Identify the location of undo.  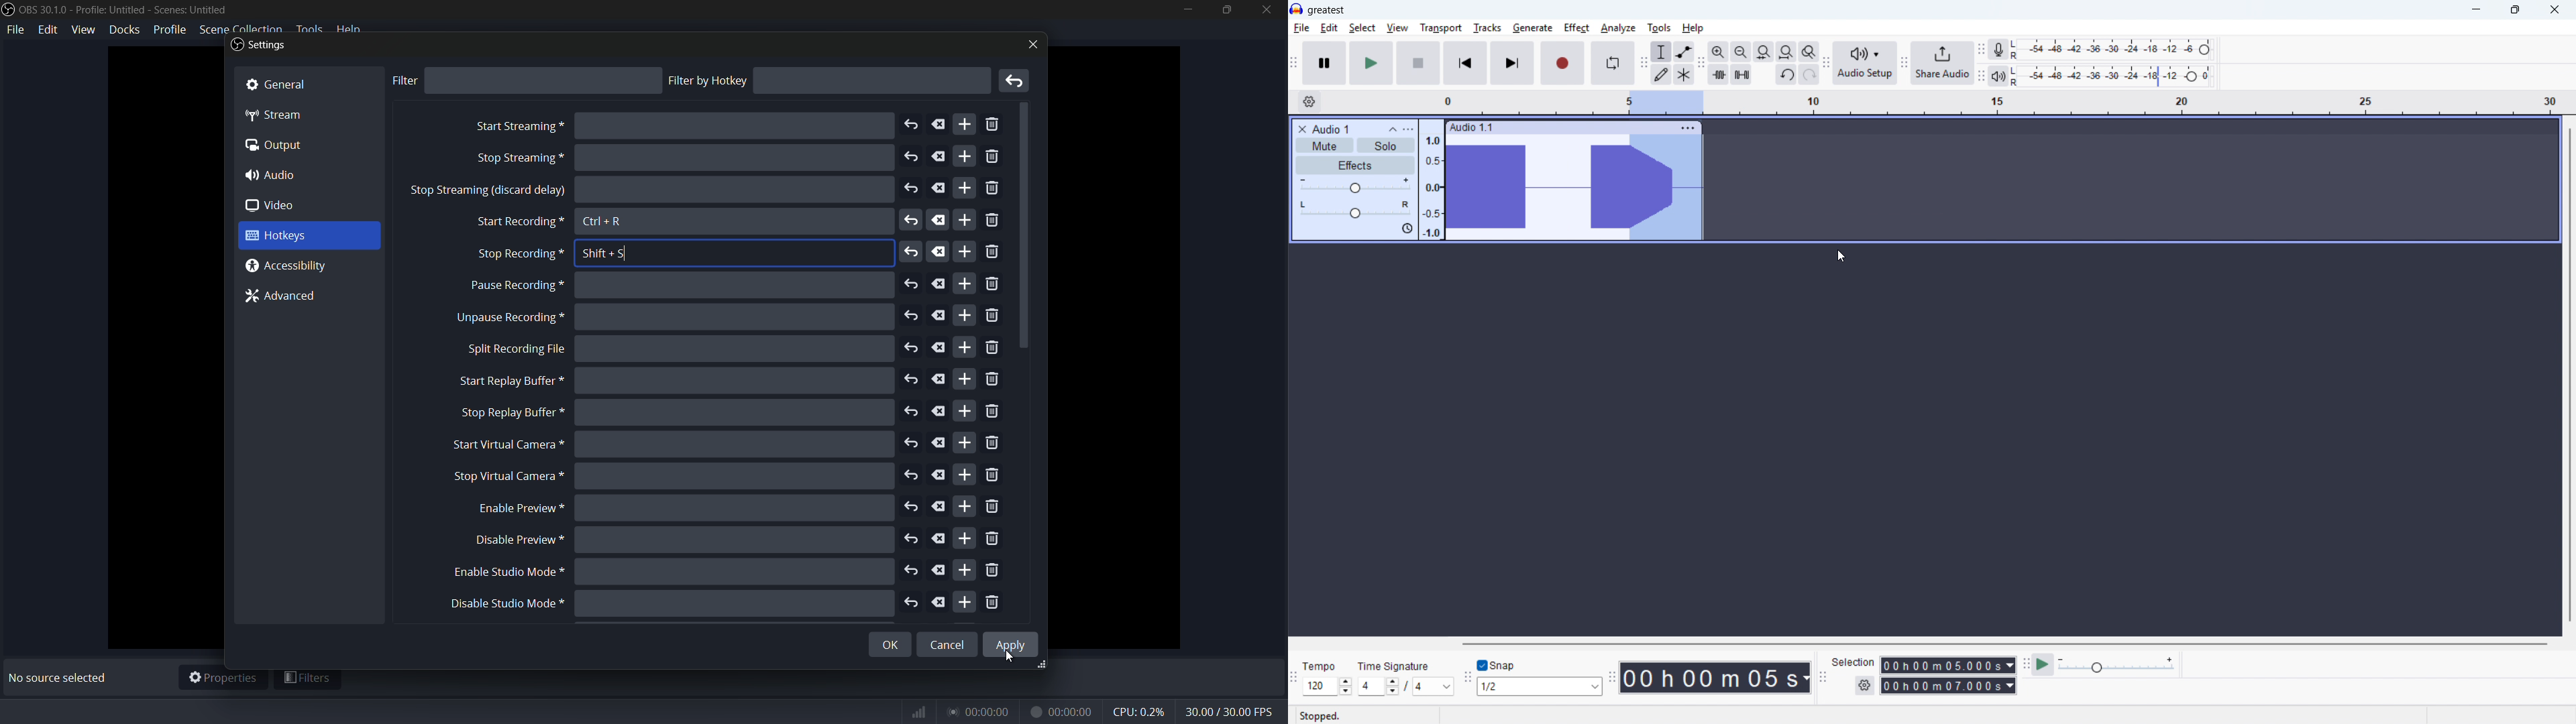
(912, 316).